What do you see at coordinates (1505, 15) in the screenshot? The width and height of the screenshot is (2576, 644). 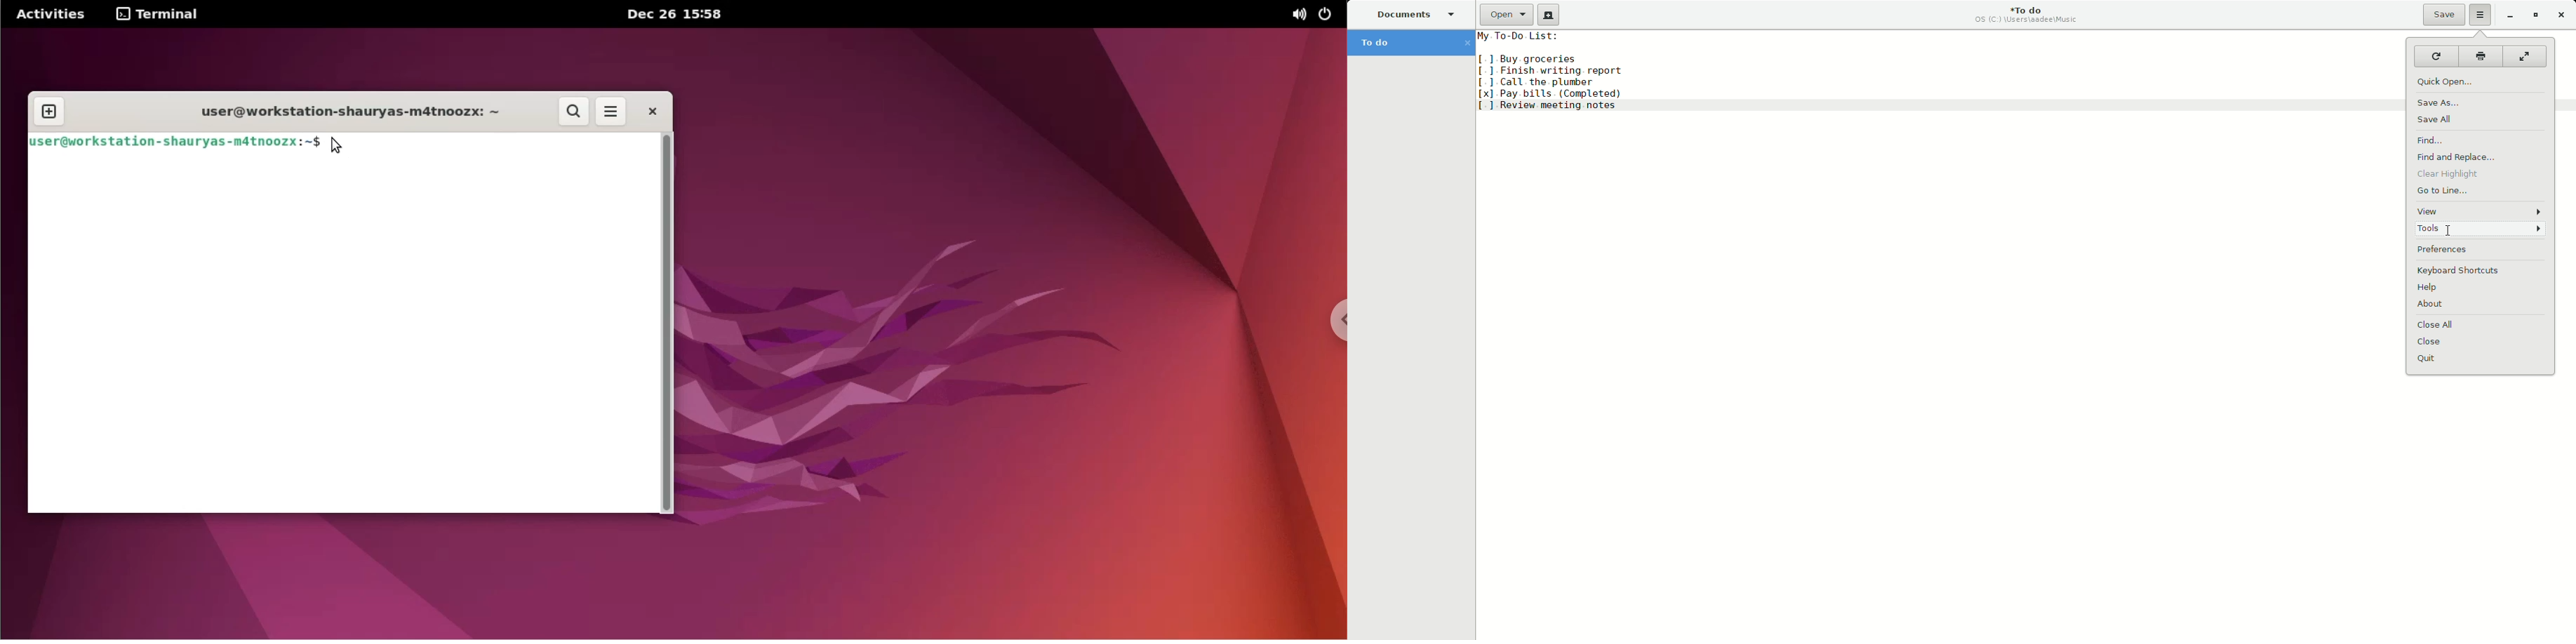 I see `Open` at bounding box center [1505, 15].